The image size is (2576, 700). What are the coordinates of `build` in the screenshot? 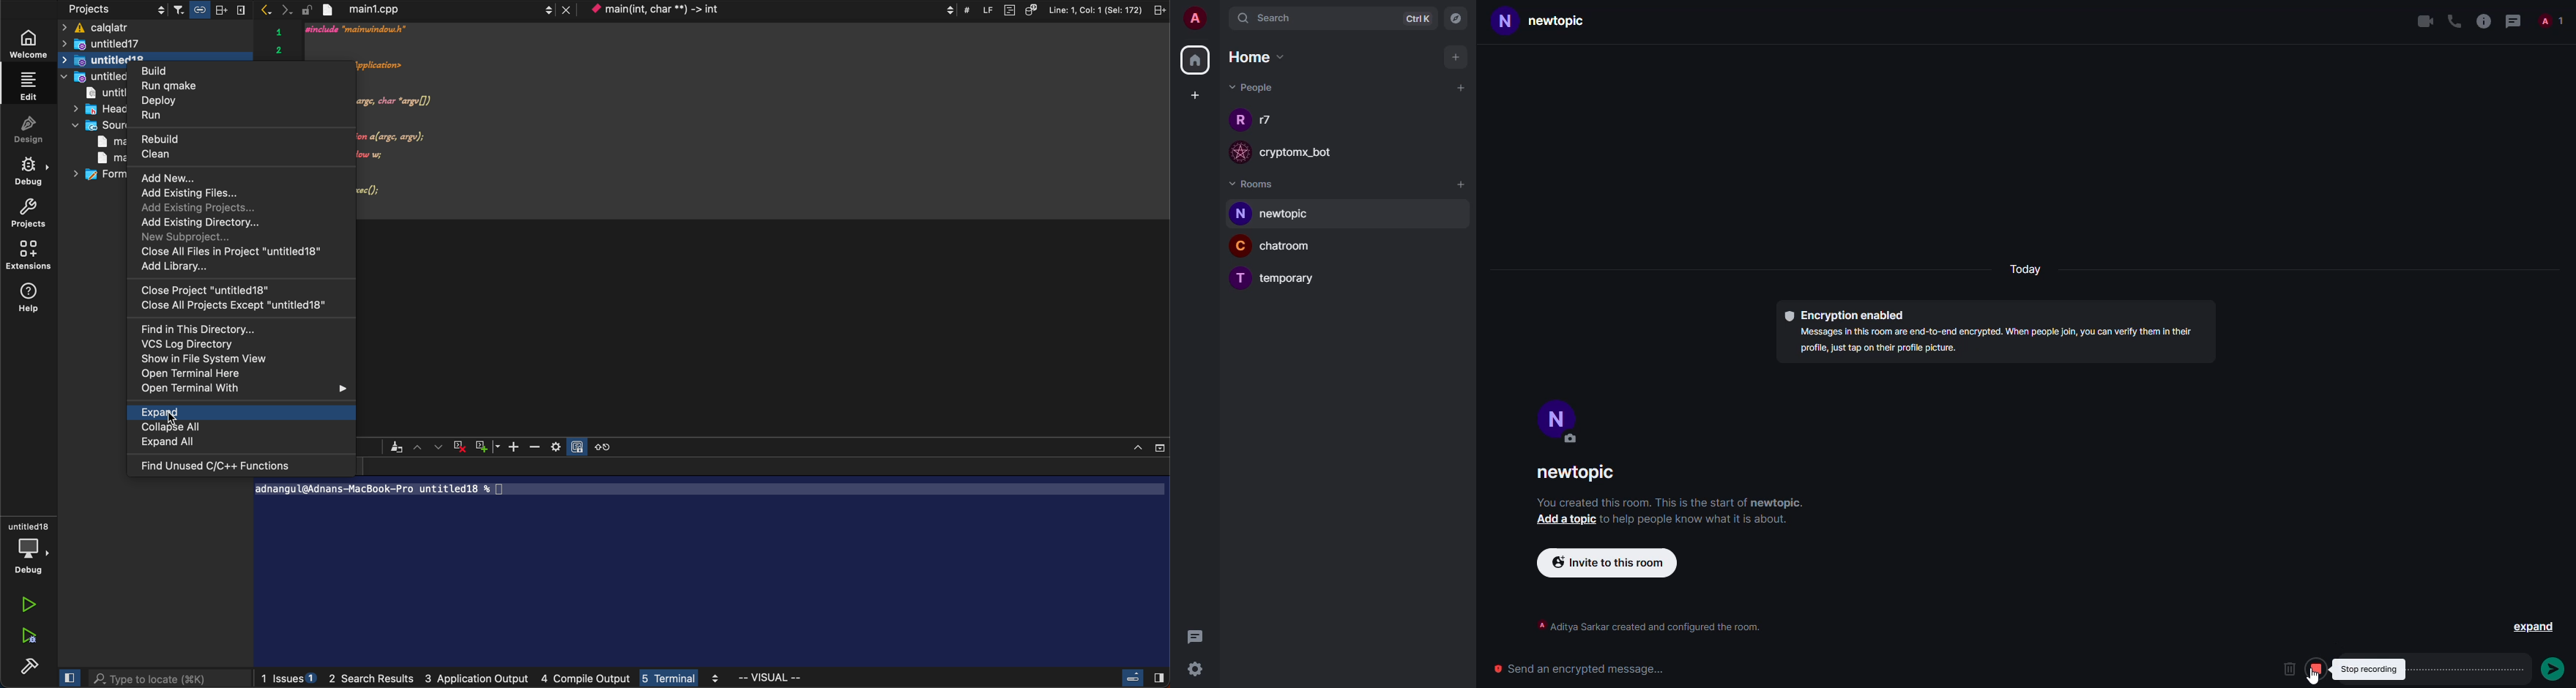 It's located at (26, 665).